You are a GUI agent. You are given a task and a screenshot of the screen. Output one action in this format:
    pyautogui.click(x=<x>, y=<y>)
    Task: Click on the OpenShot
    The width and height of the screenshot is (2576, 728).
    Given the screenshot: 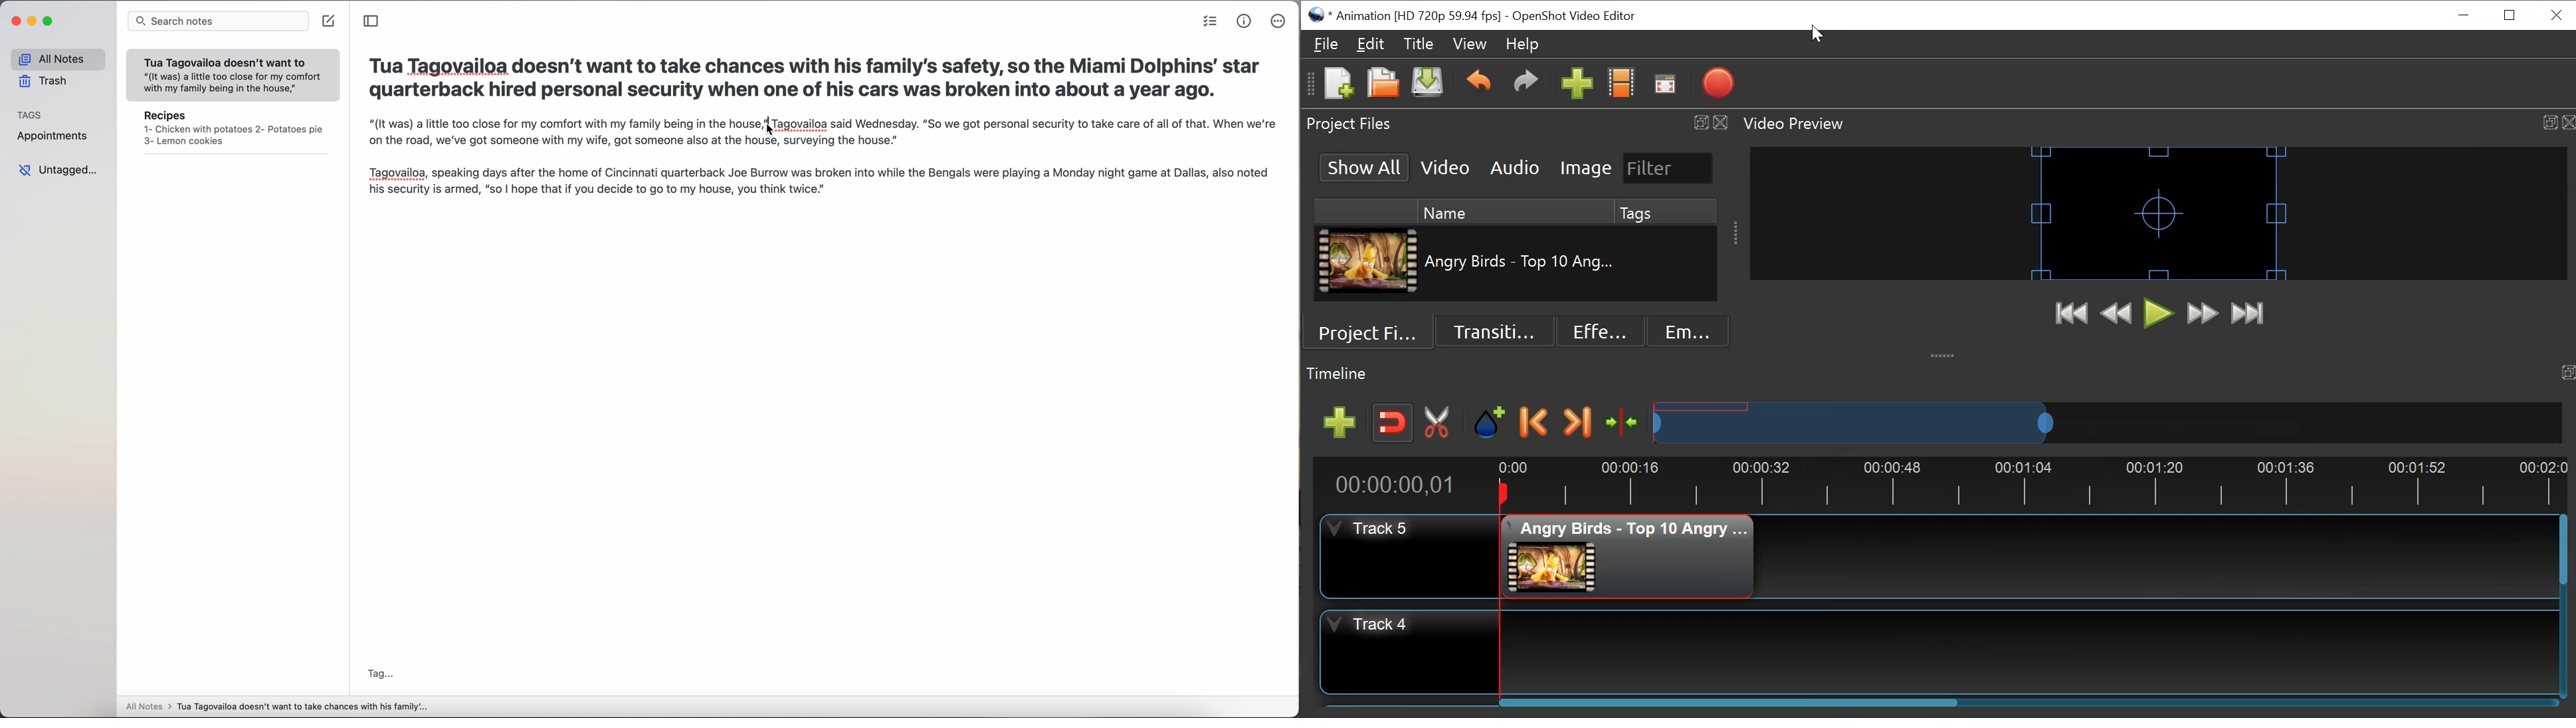 What is the action you would take?
    pyautogui.click(x=1317, y=16)
    